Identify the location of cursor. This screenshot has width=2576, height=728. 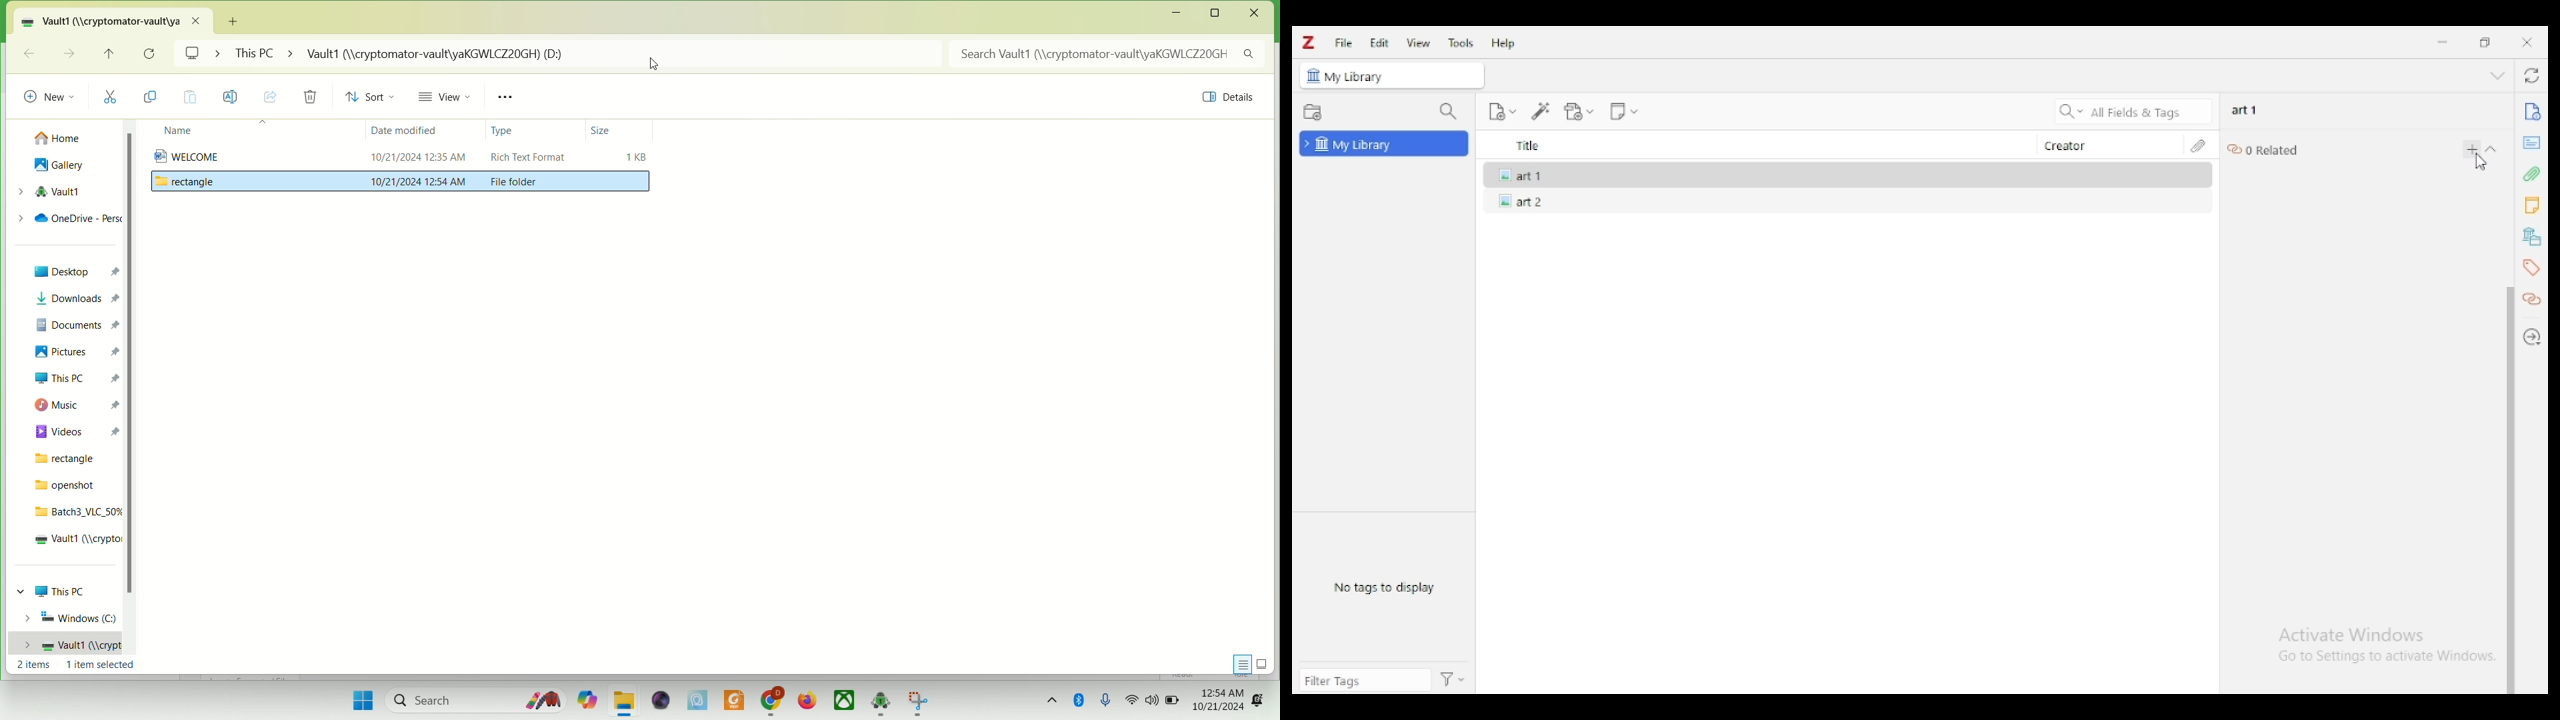
(655, 66).